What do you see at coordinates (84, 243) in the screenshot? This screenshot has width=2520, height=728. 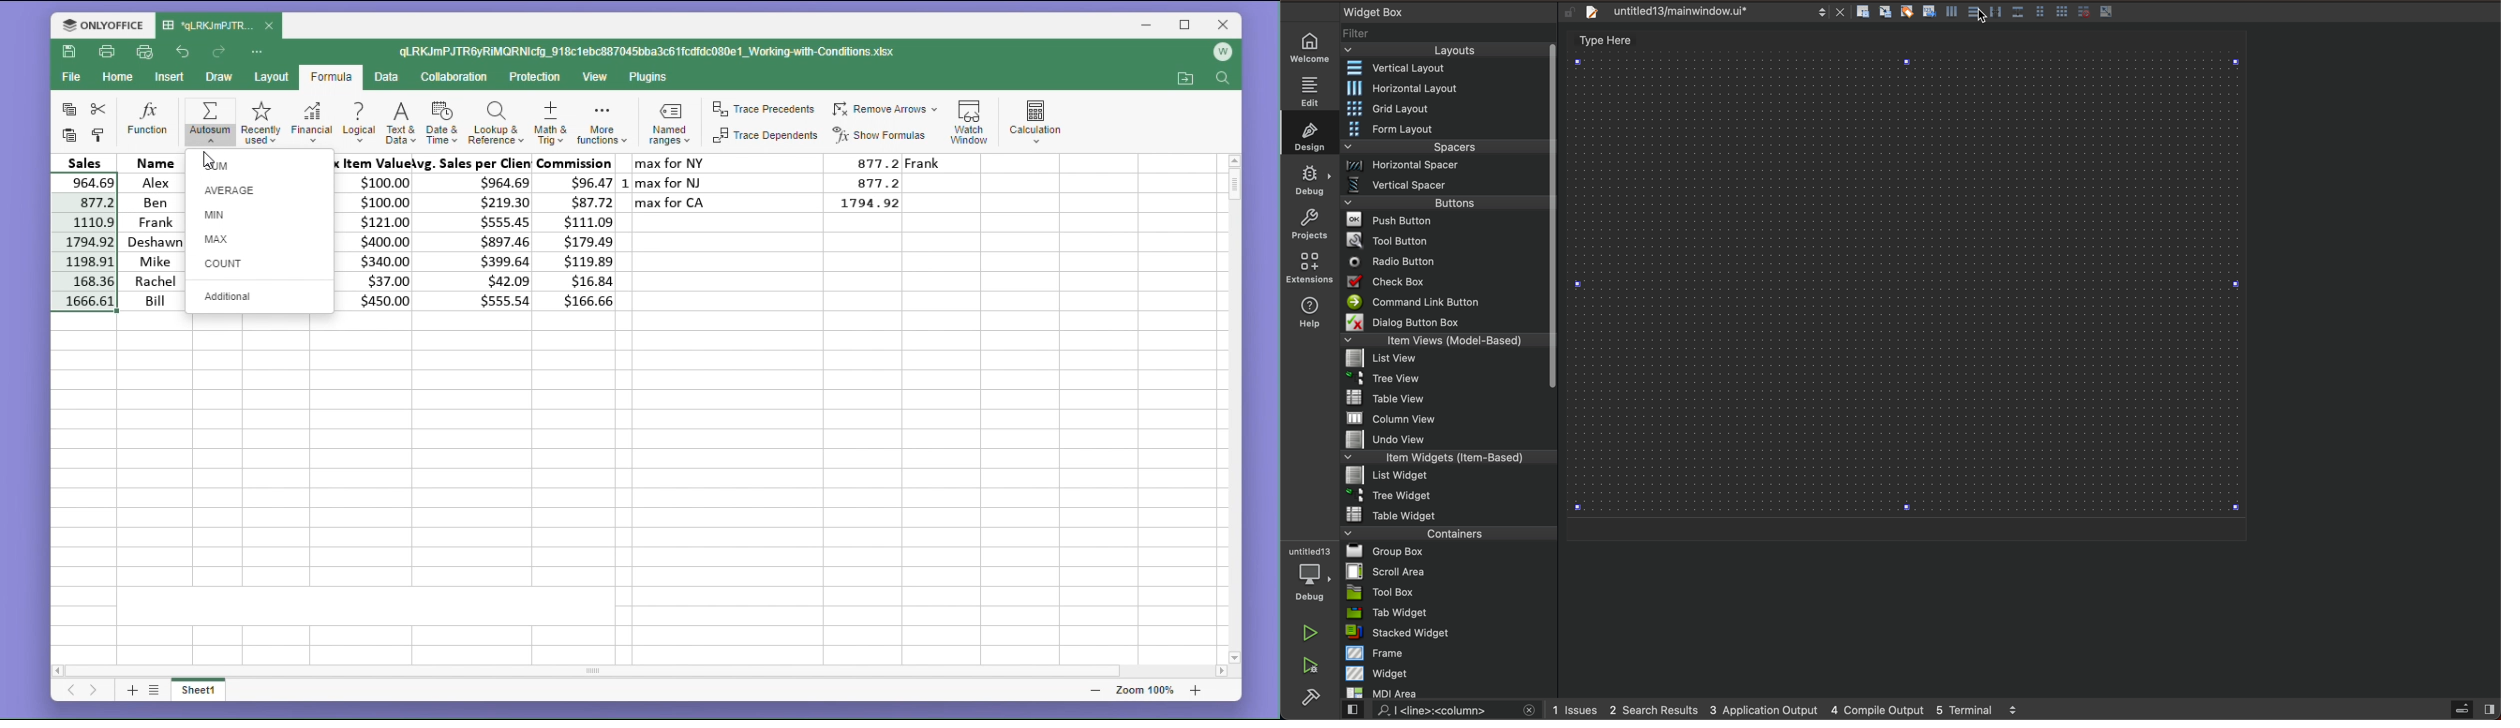 I see `cell selection` at bounding box center [84, 243].